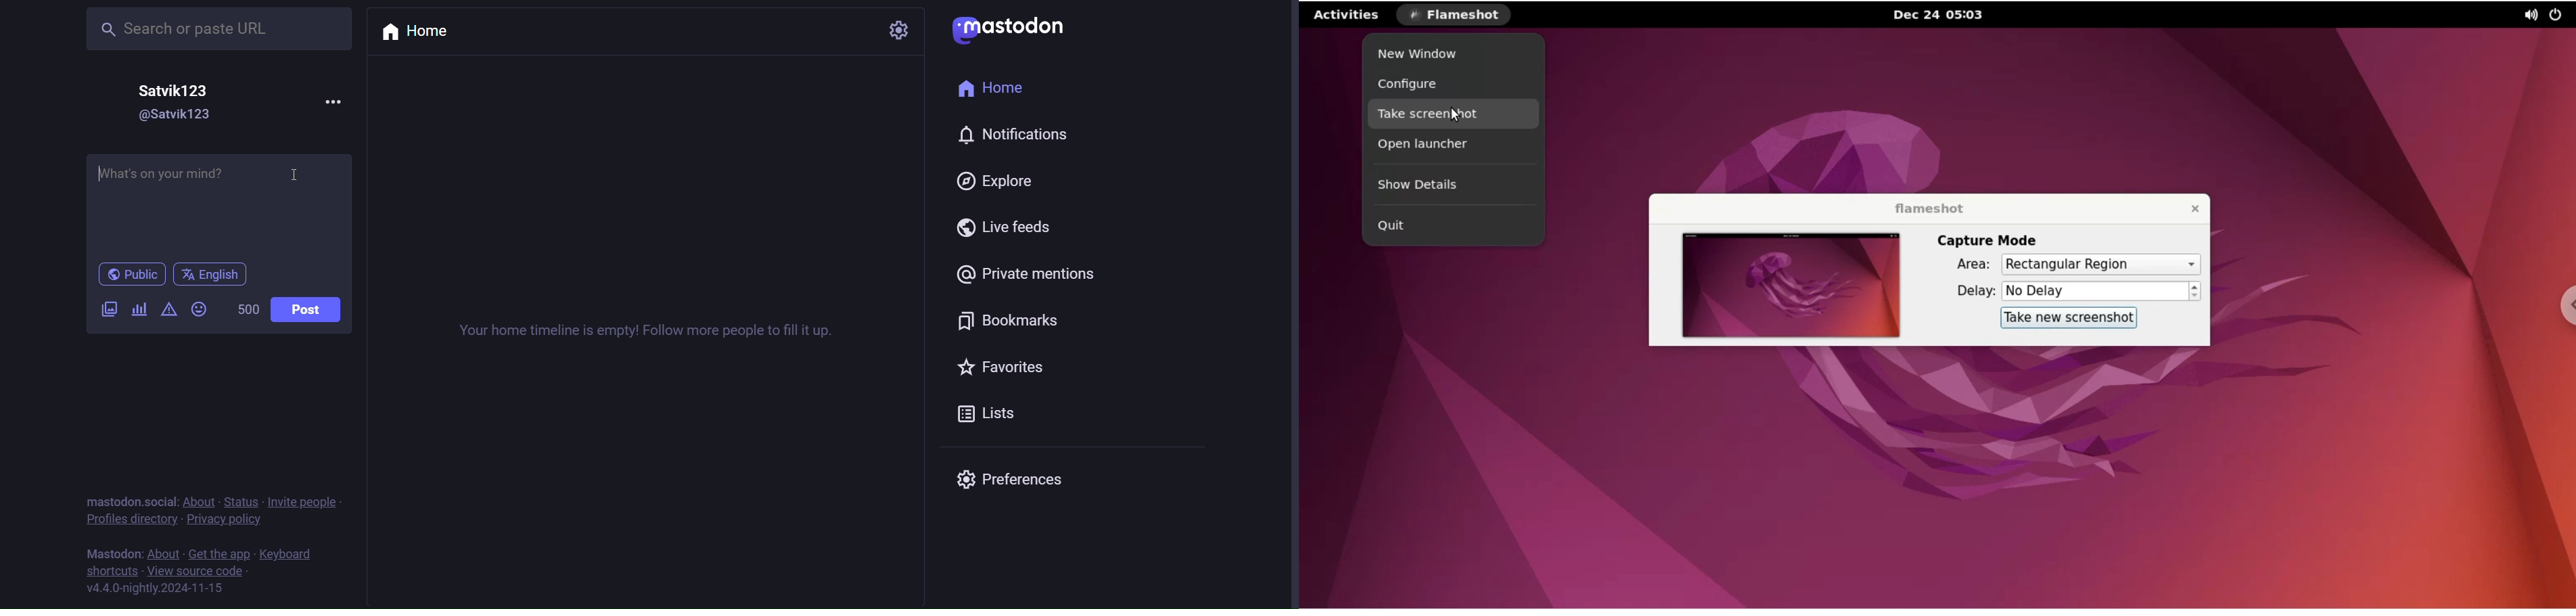 This screenshot has height=616, width=2576. What do you see at coordinates (226, 522) in the screenshot?
I see `privacy policy` at bounding box center [226, 522].